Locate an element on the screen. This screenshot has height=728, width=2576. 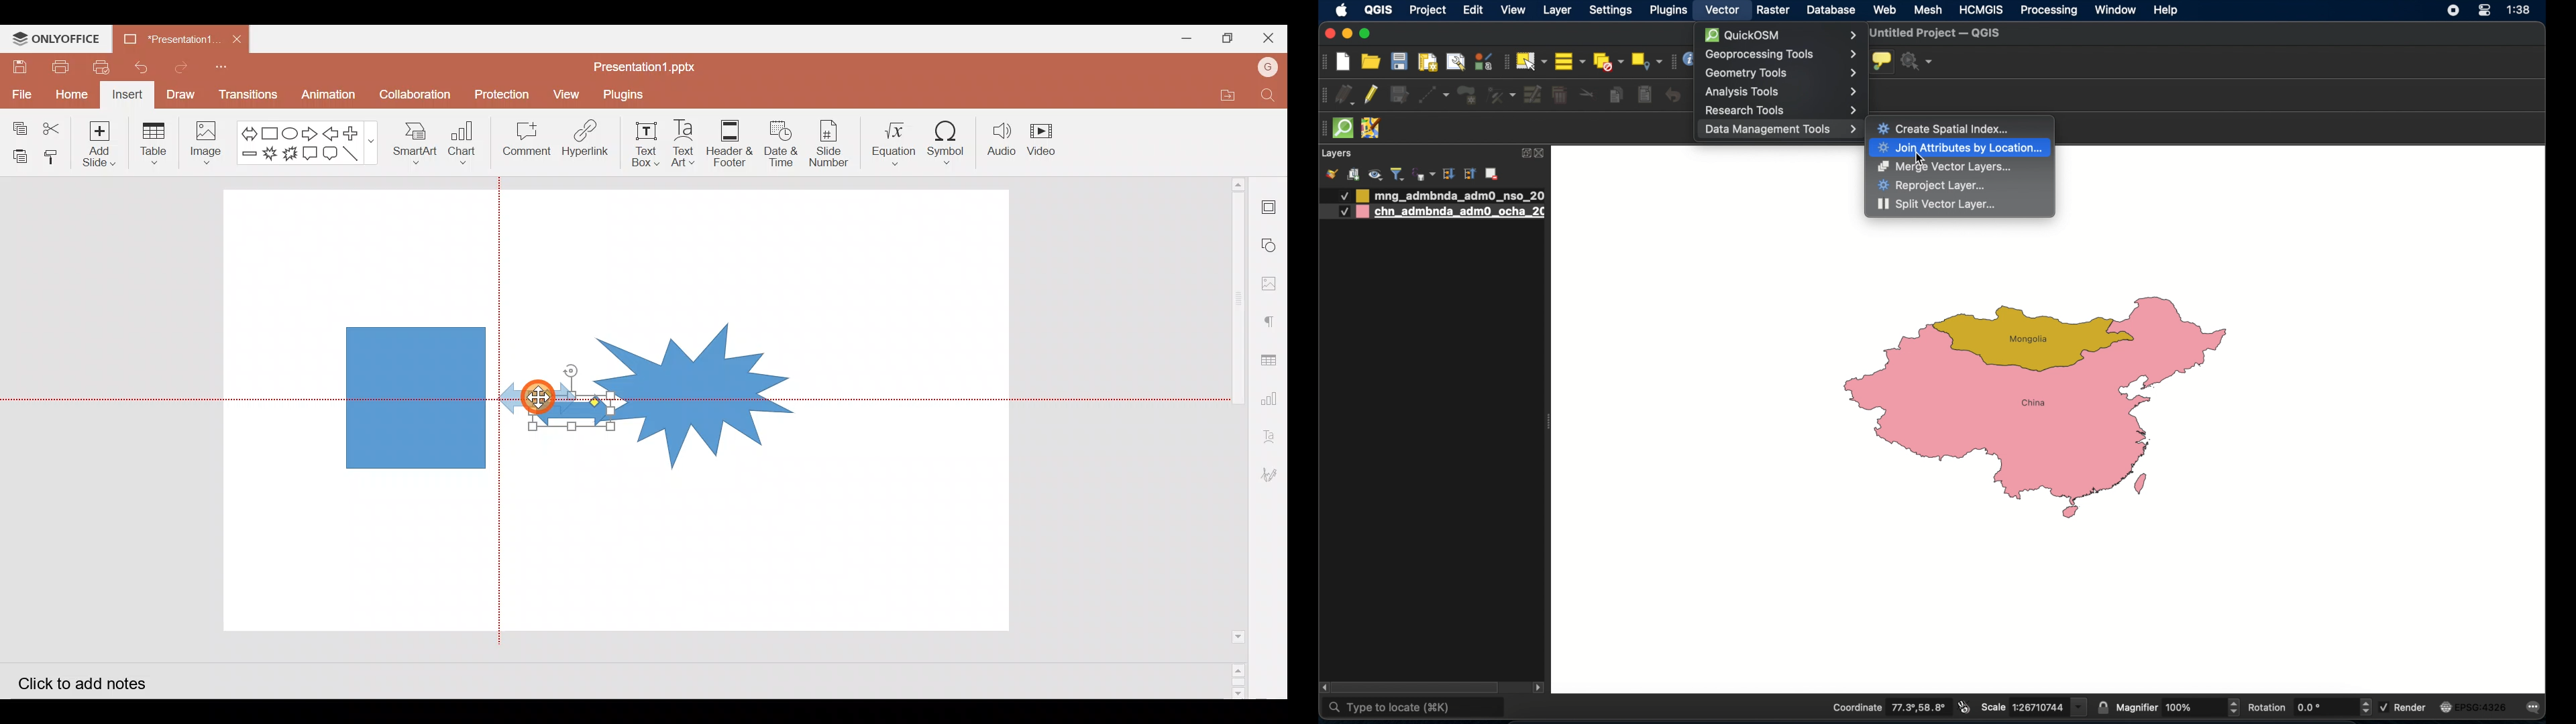
filter legen by expression is located at coordinates (1423, 173).